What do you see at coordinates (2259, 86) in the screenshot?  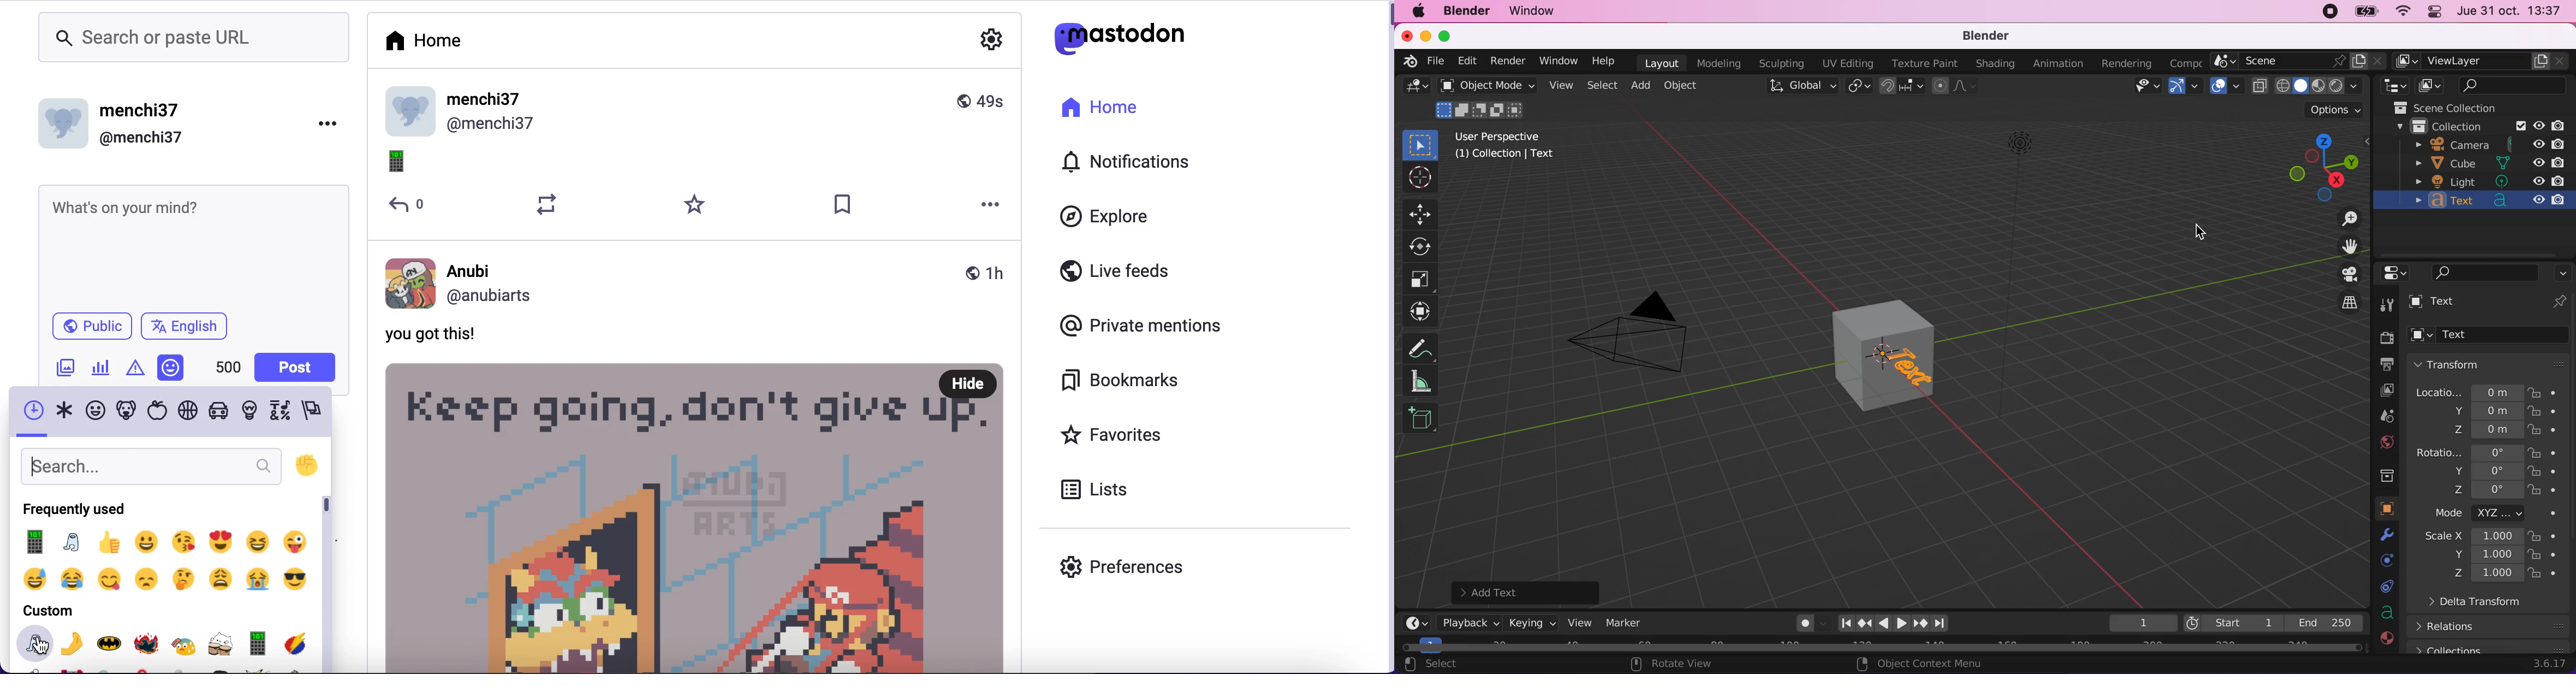 I see `toggle x ray` at bounding box center [2259, 86].